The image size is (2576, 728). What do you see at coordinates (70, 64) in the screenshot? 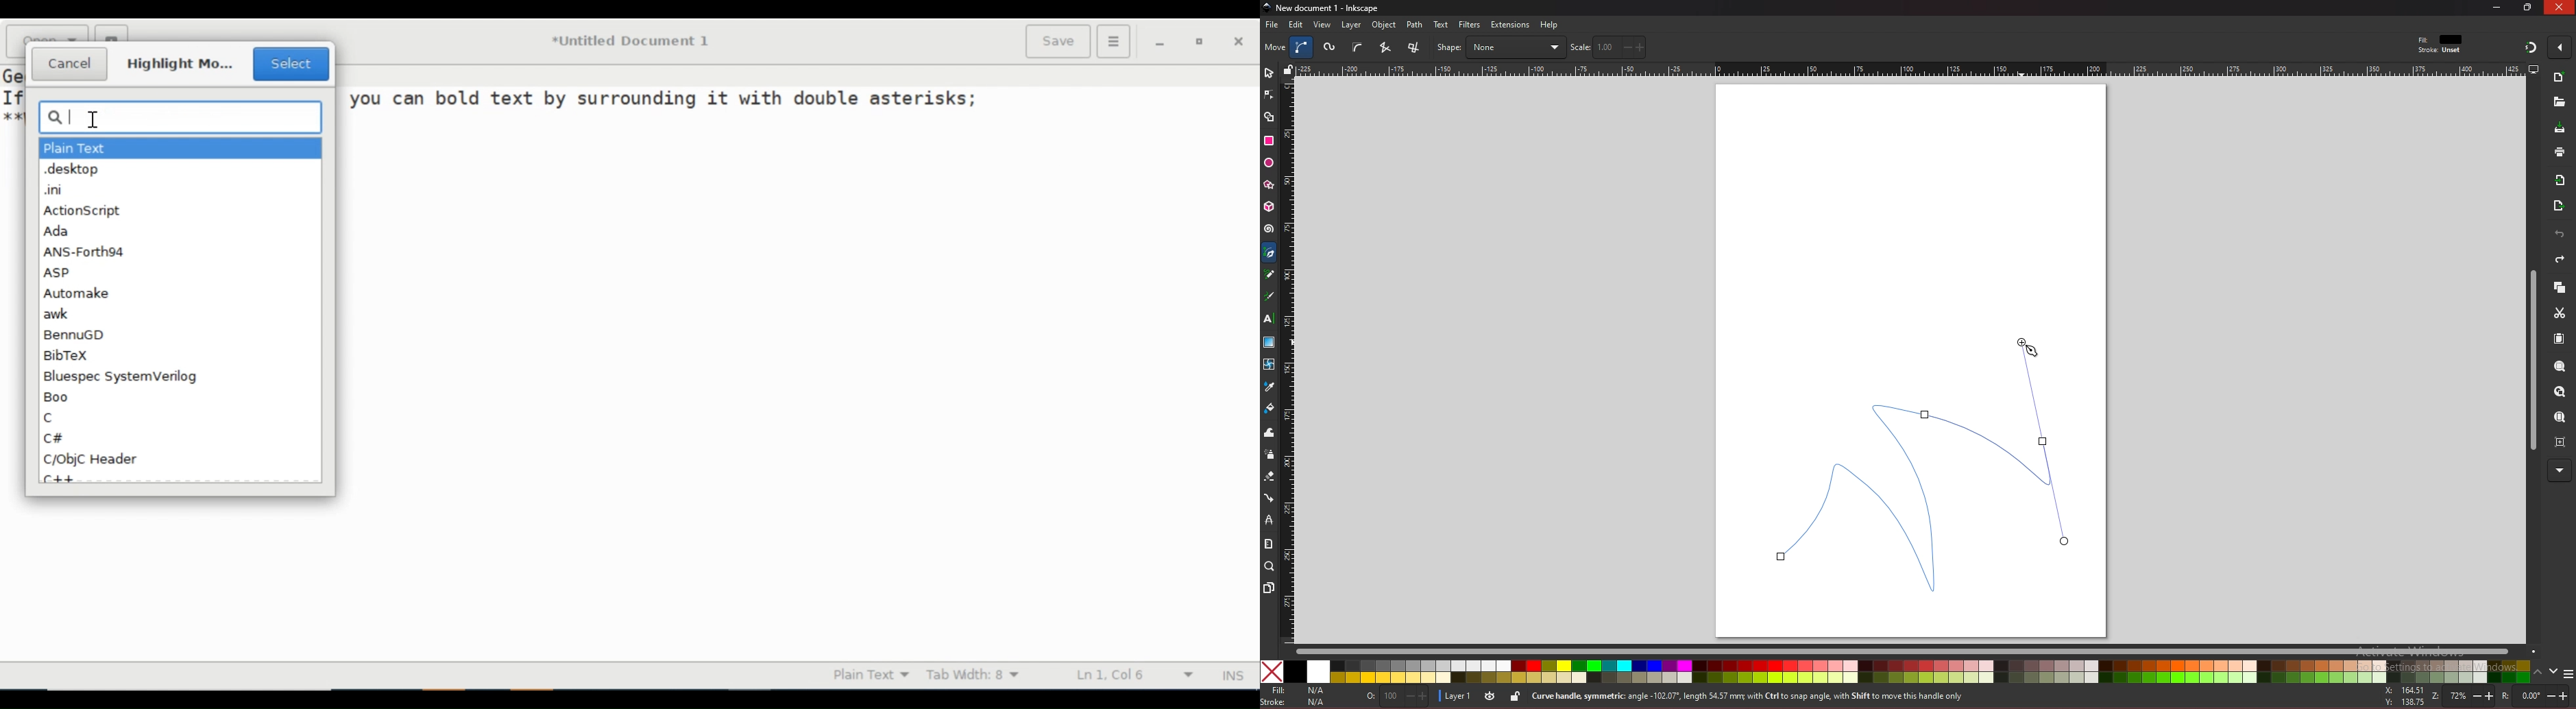
I see `Cancel` at bounding box center [70, 64].